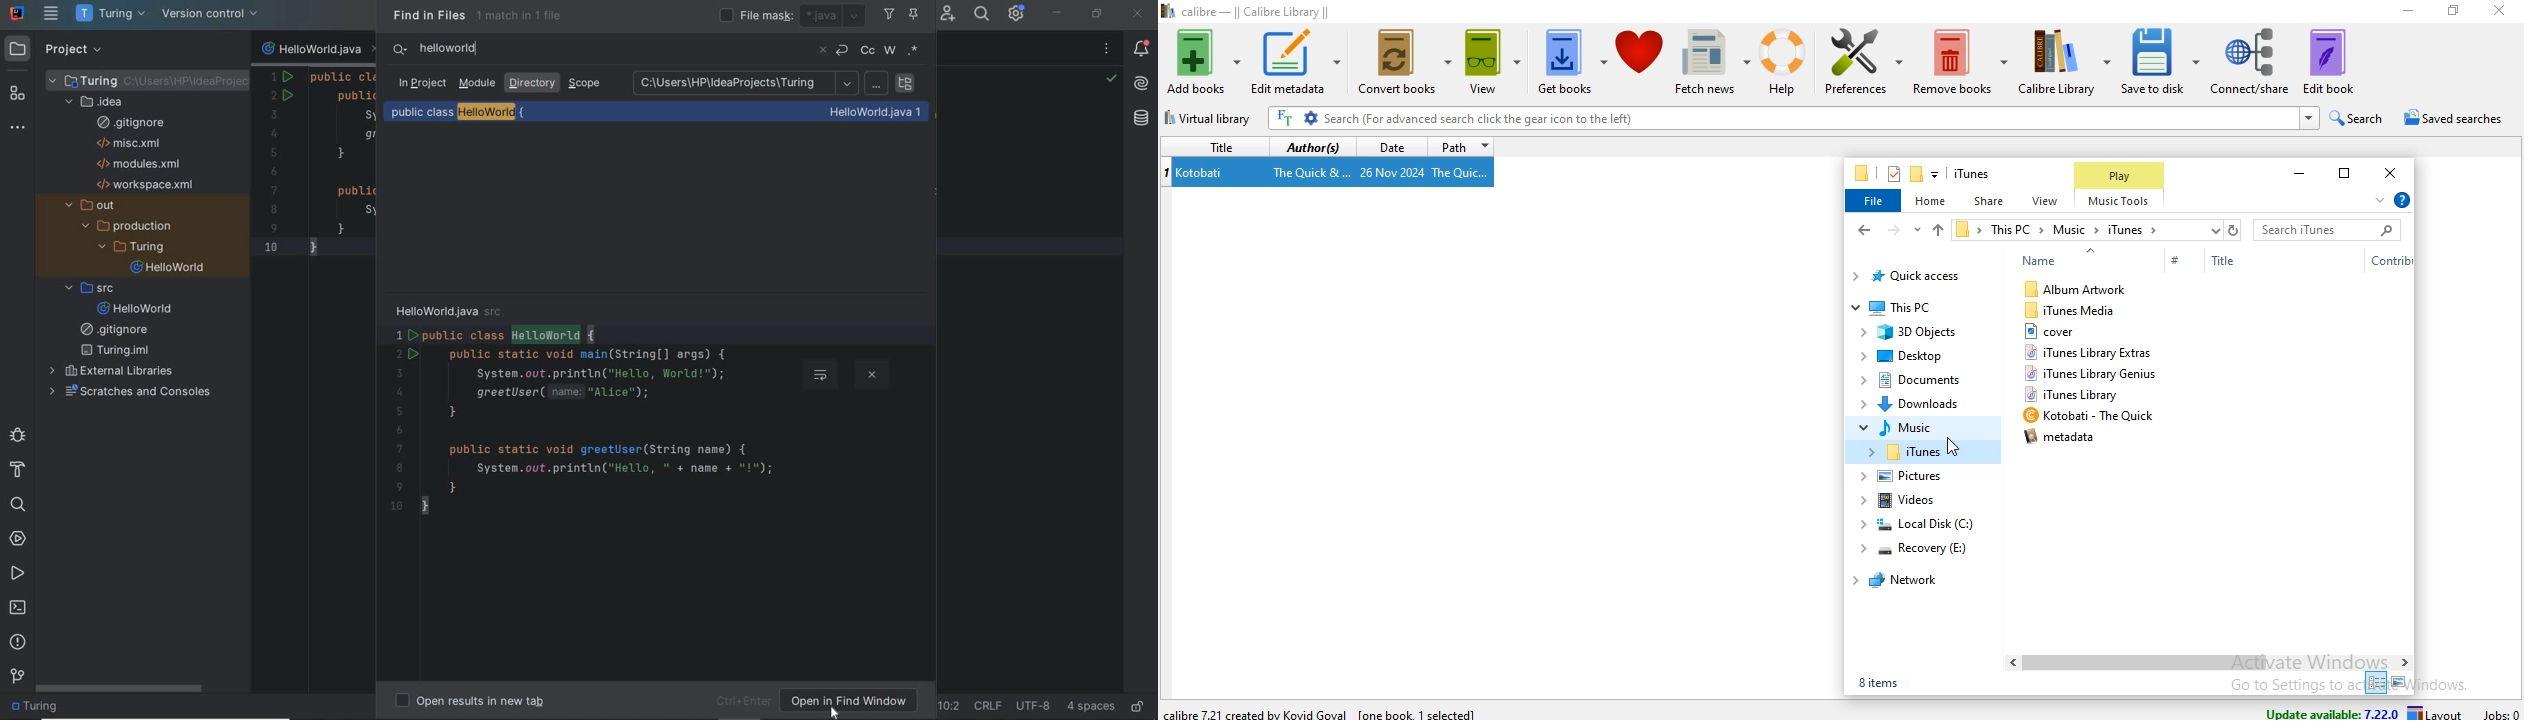  I want to click on jobs: 0, so click(2501, 711).